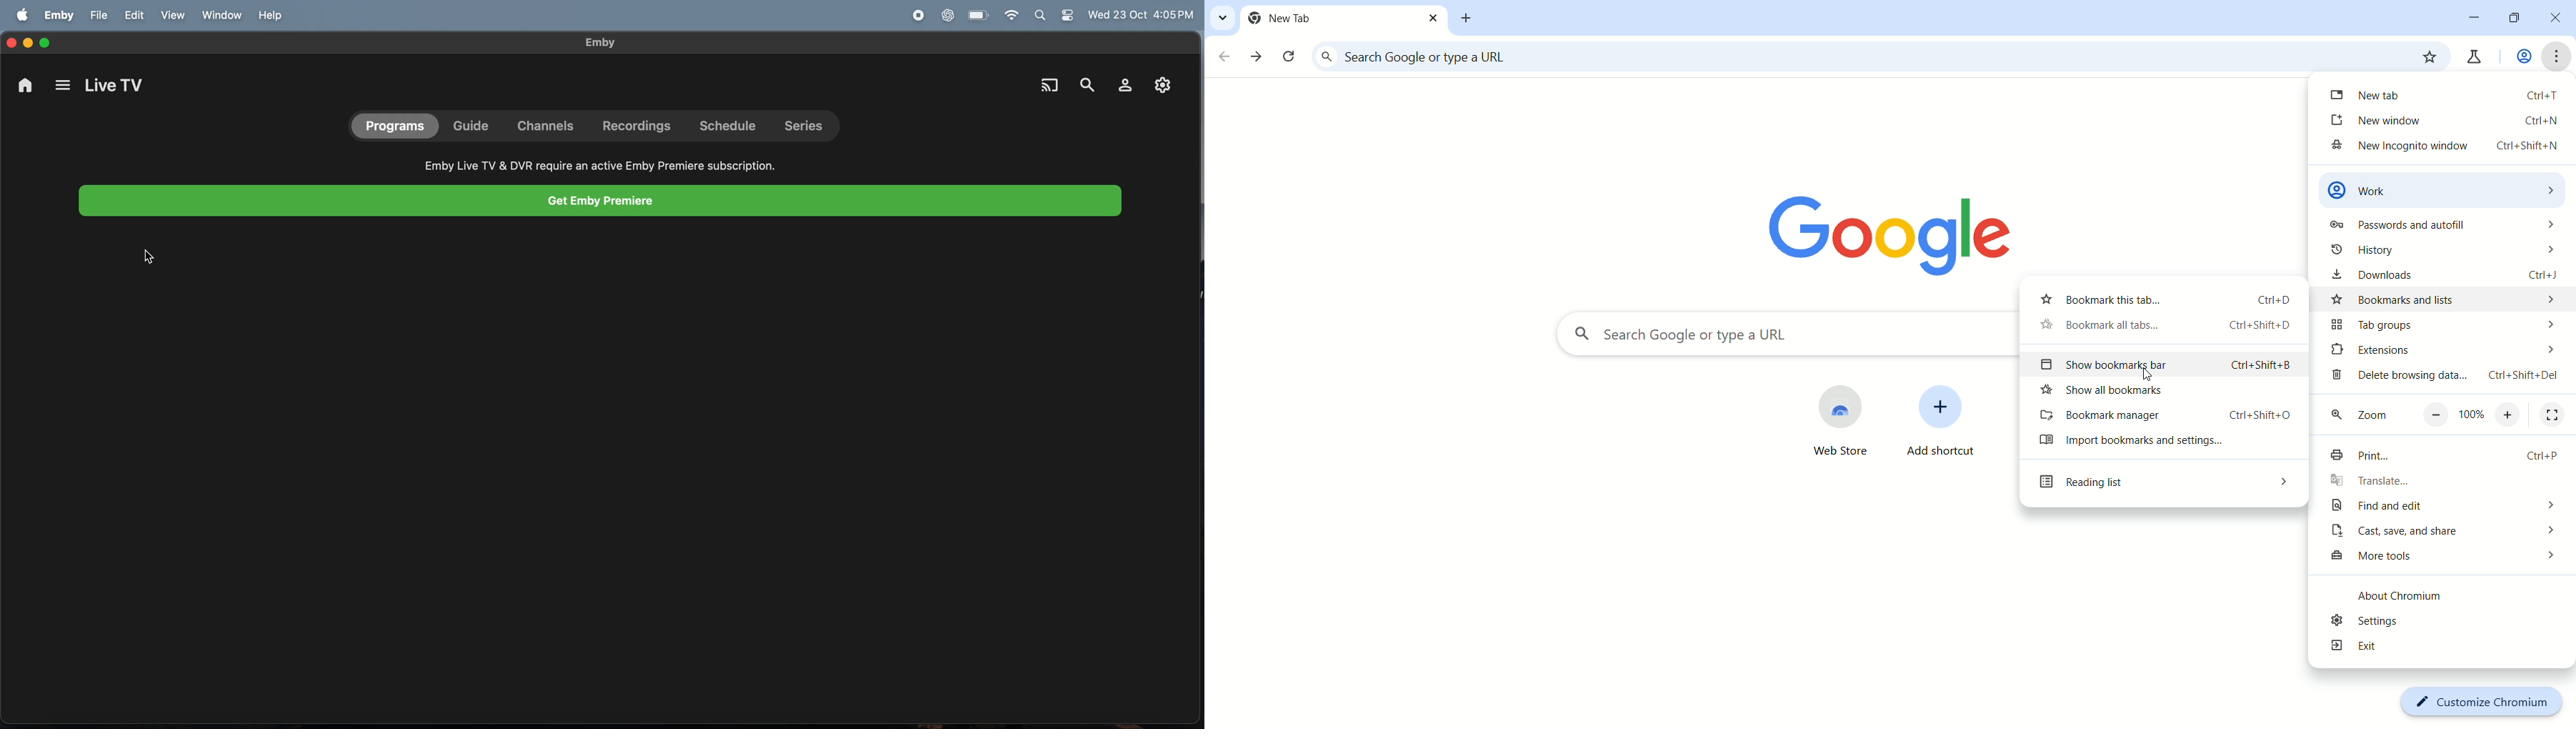  I want to click on maximize, so click(48, 43).